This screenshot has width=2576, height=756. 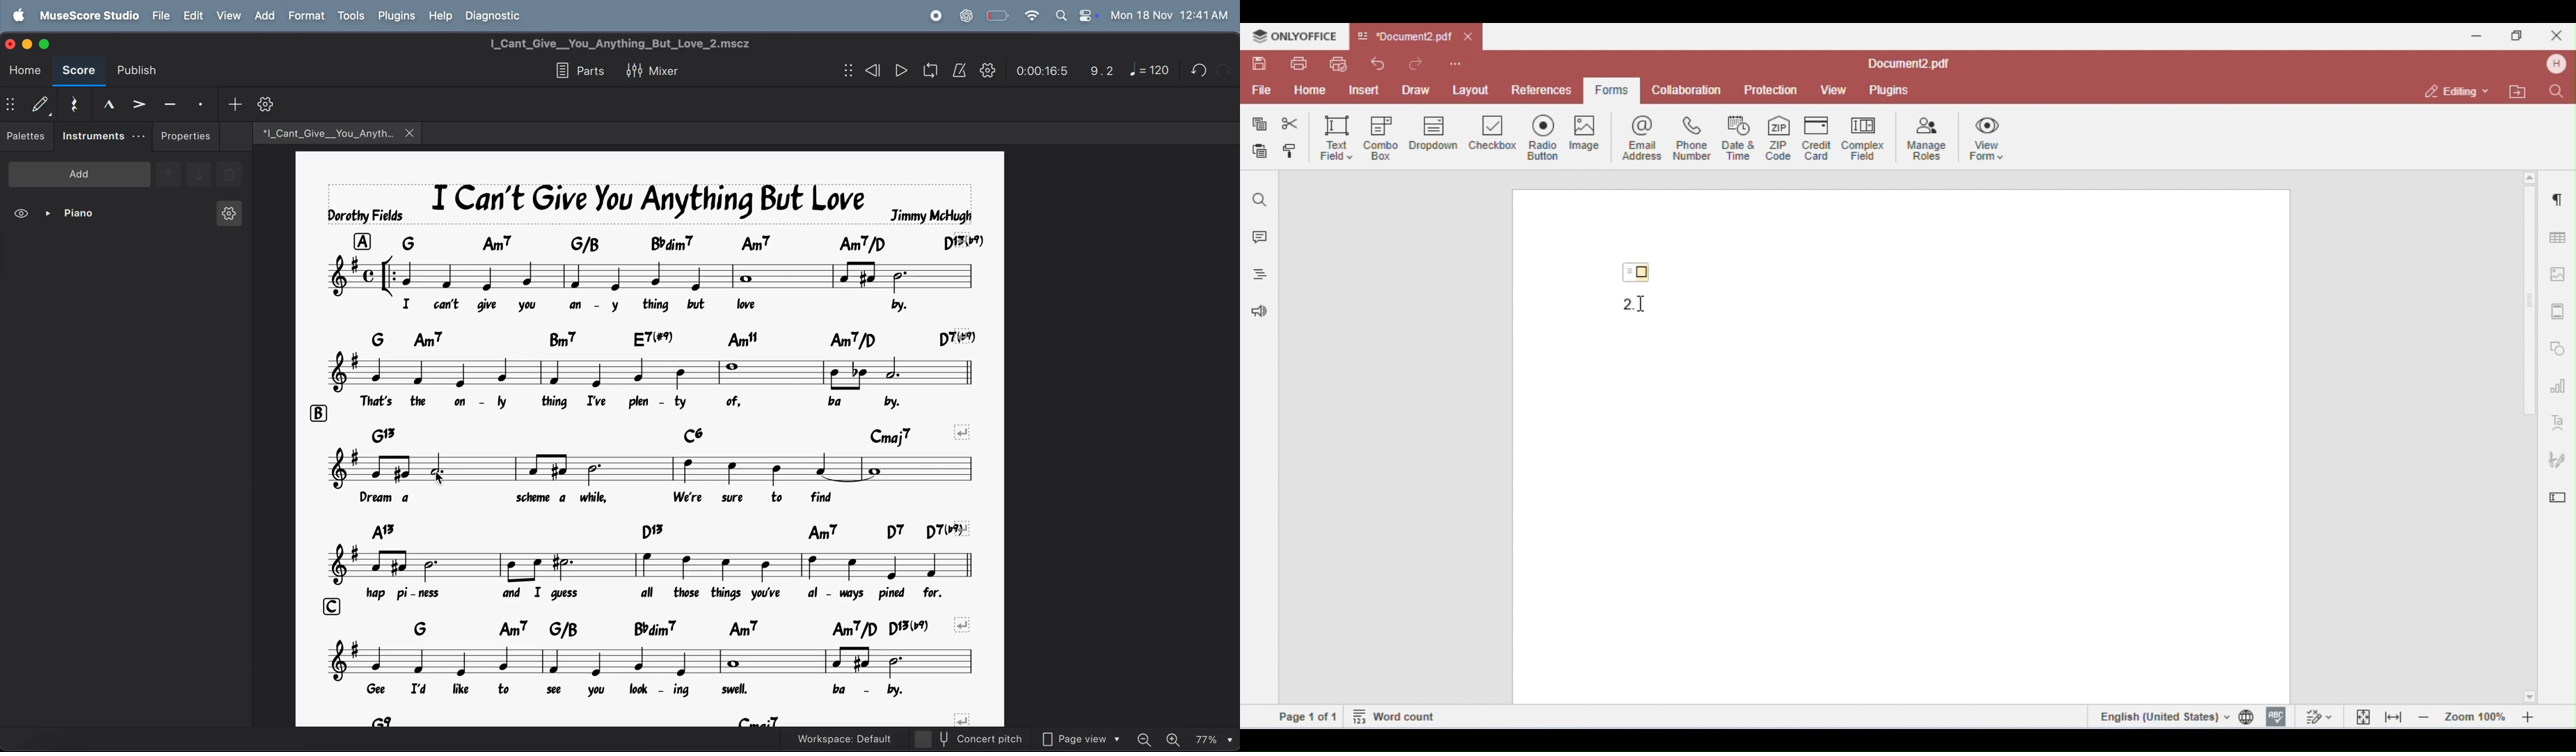 I want to click on music file, so click(x=327, y=133).